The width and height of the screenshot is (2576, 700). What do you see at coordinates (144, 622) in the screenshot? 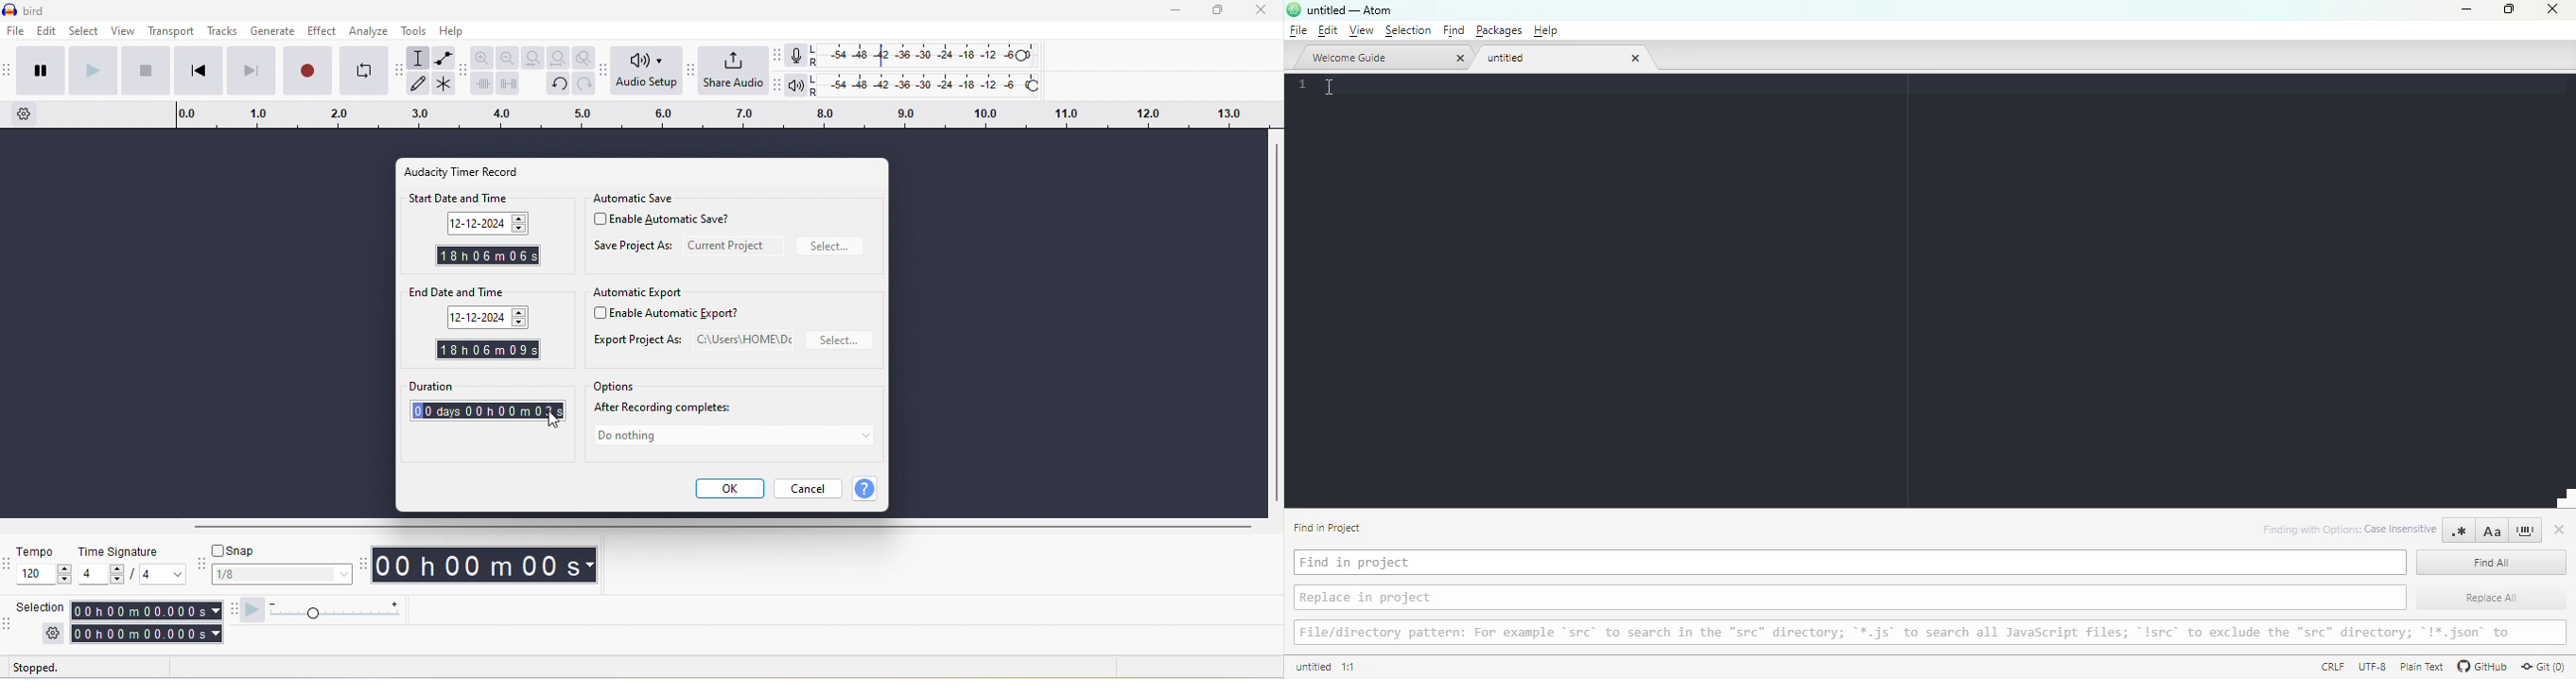
I see `selection` at bounding box center [144, 622].